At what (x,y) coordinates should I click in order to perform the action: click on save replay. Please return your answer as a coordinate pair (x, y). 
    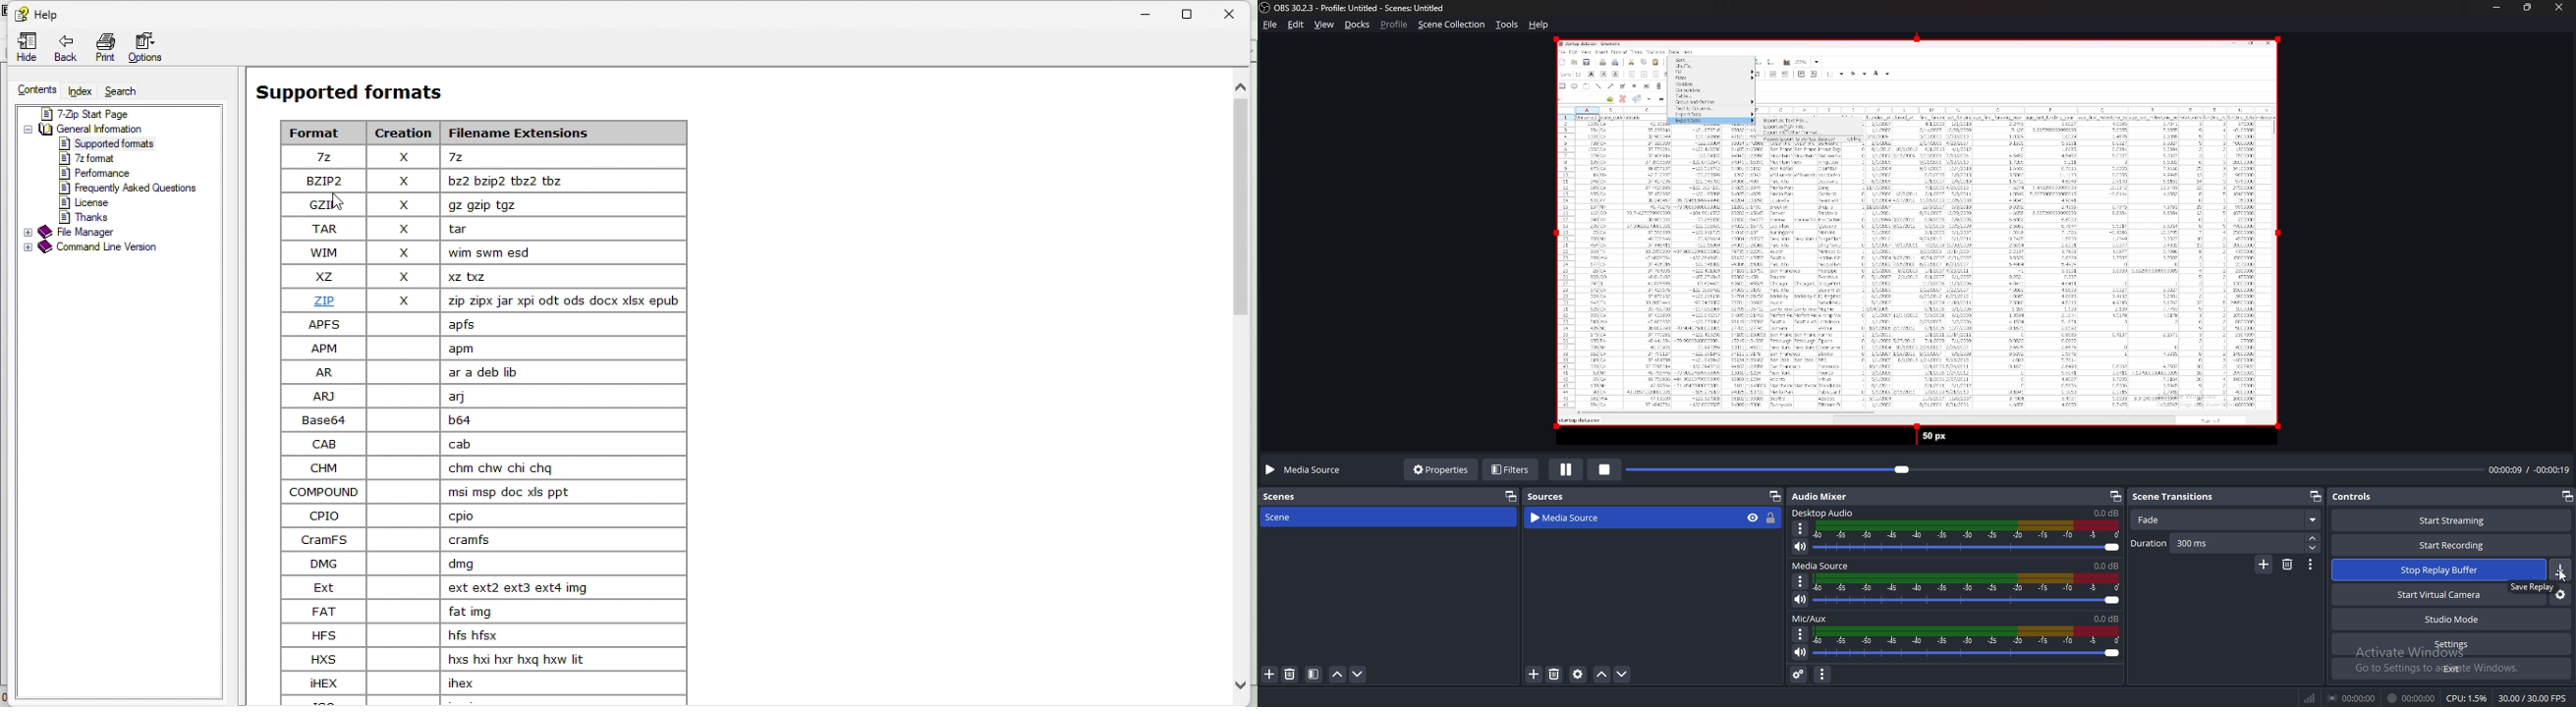
    Looking at the image, I should click on (2533, 587).